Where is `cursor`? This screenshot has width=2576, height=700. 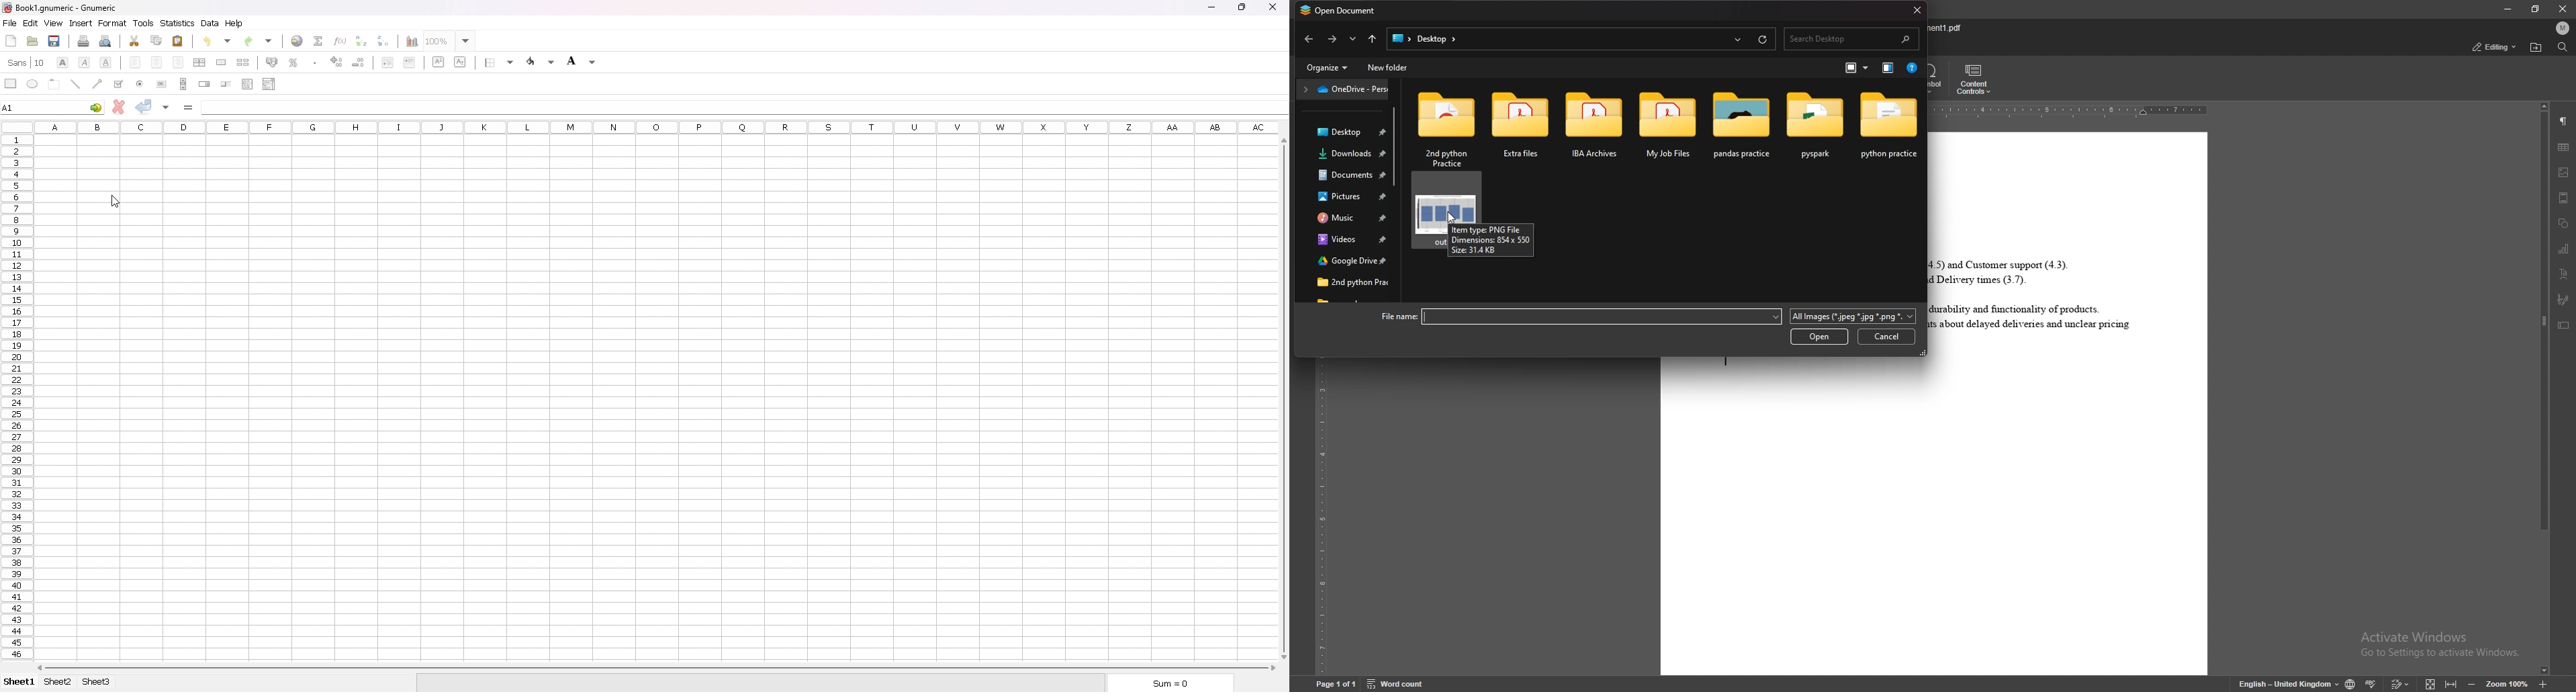 cursor is located at coordinates (115, 200).